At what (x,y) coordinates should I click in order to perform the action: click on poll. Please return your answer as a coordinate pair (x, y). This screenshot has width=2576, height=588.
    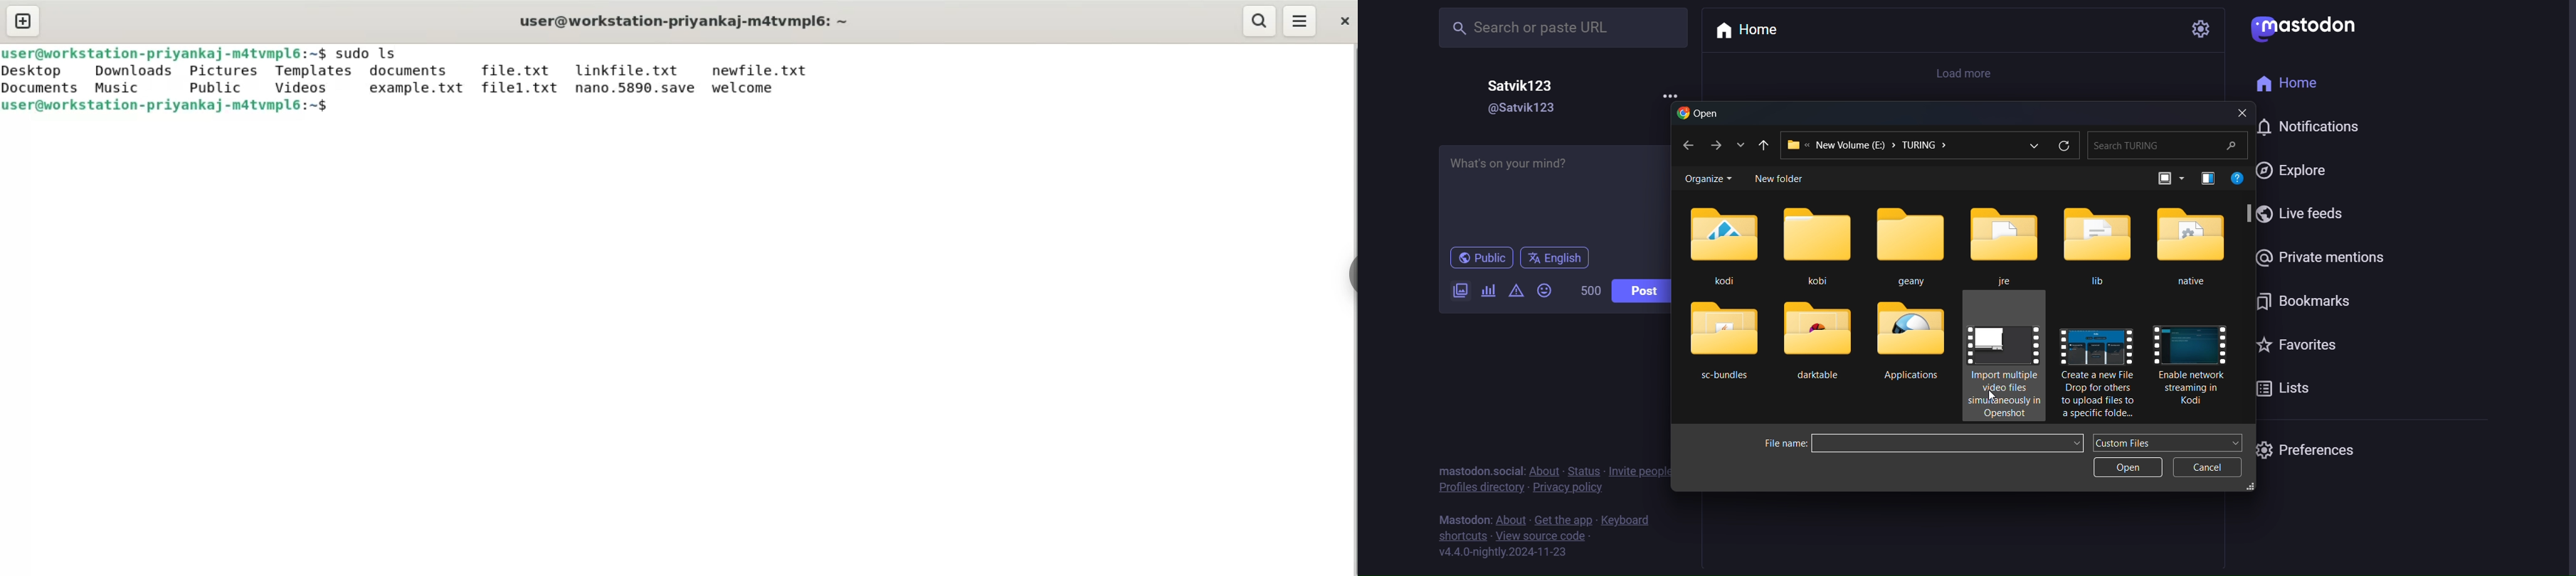
    Looking at the image, I should click on (1485, 291).